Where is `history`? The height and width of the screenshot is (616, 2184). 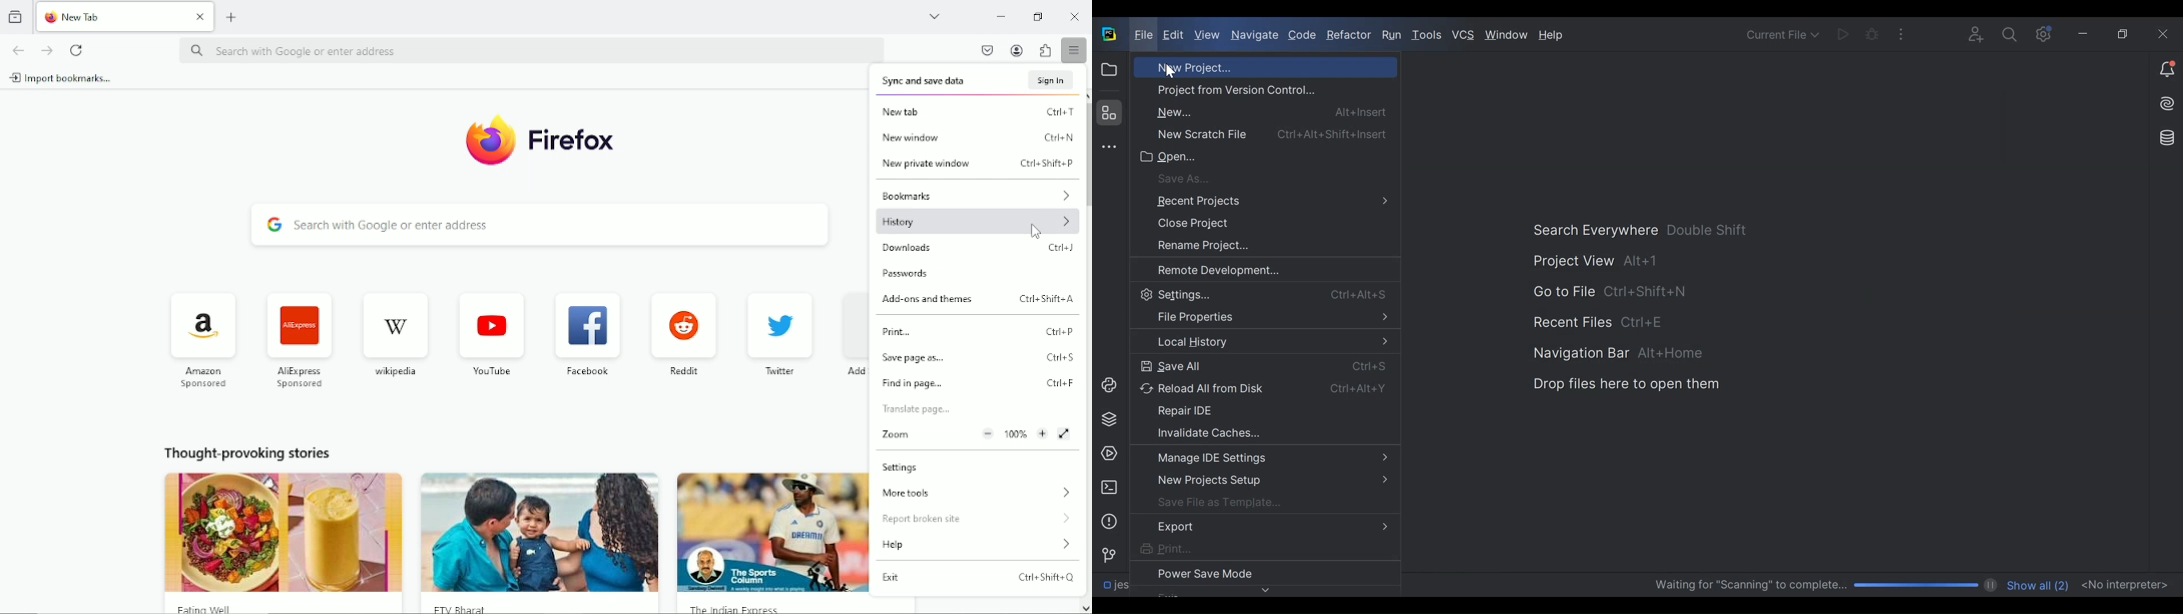 history is located at coordinates (977, 223).